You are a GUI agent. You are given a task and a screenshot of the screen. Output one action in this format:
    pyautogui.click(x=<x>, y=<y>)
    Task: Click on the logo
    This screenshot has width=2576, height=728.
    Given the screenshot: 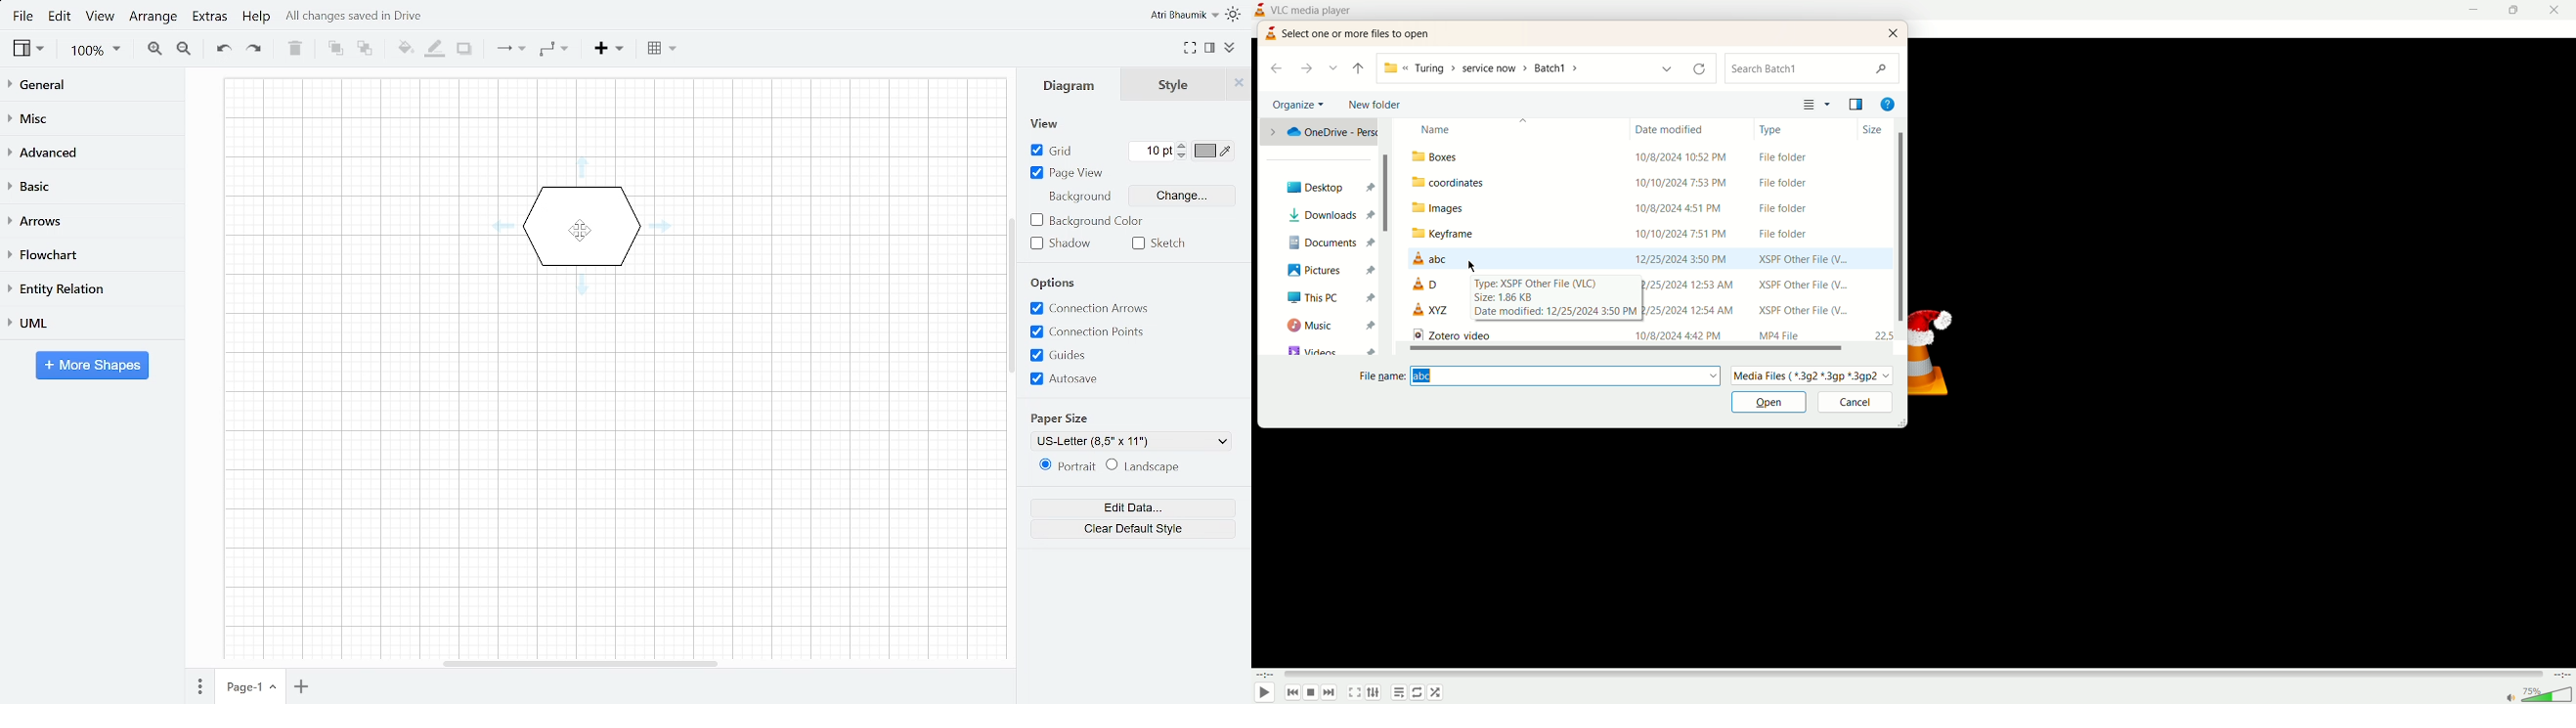 What is the action you would take?
    pyautogui.click(x=1270, y=32)
    